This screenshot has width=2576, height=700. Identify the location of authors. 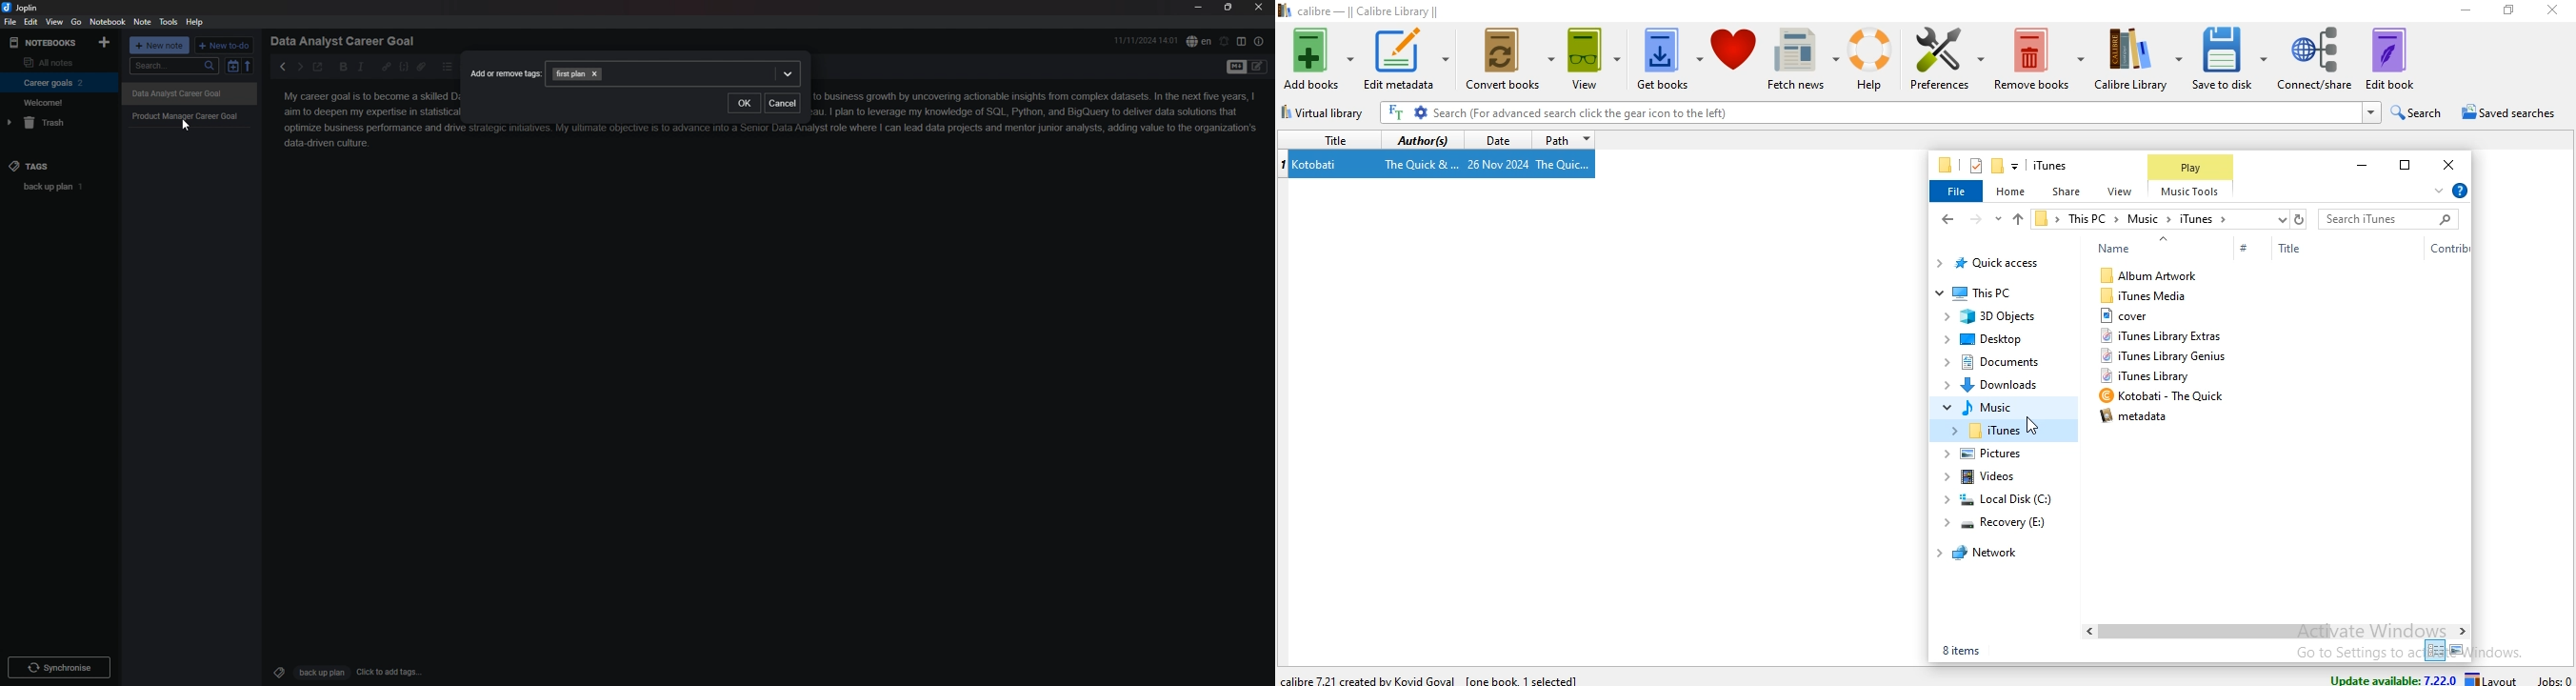
(1422, 140).